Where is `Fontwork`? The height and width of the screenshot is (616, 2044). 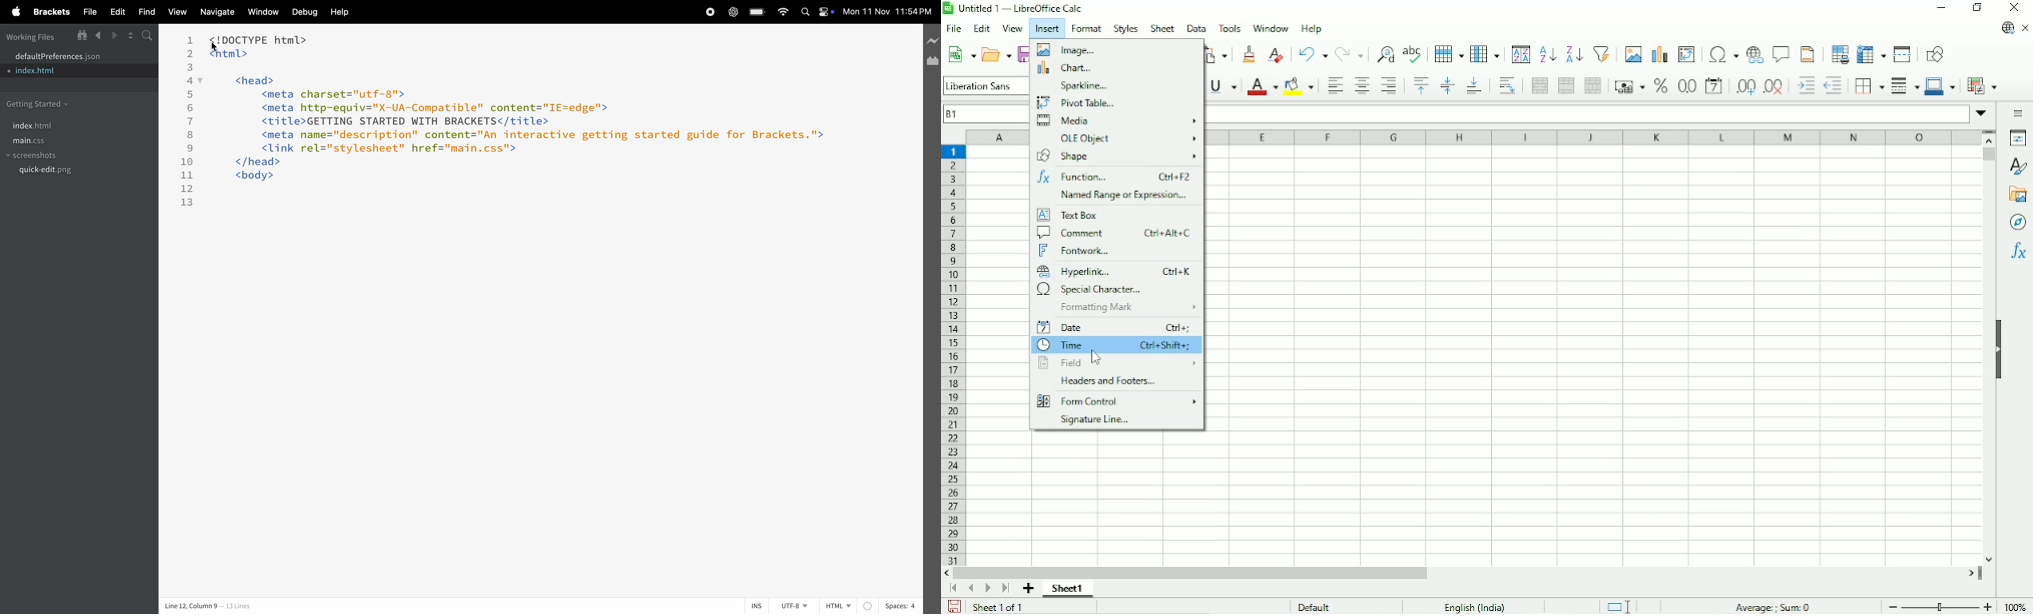
Fontwork is located at coordinates (1077, 251).